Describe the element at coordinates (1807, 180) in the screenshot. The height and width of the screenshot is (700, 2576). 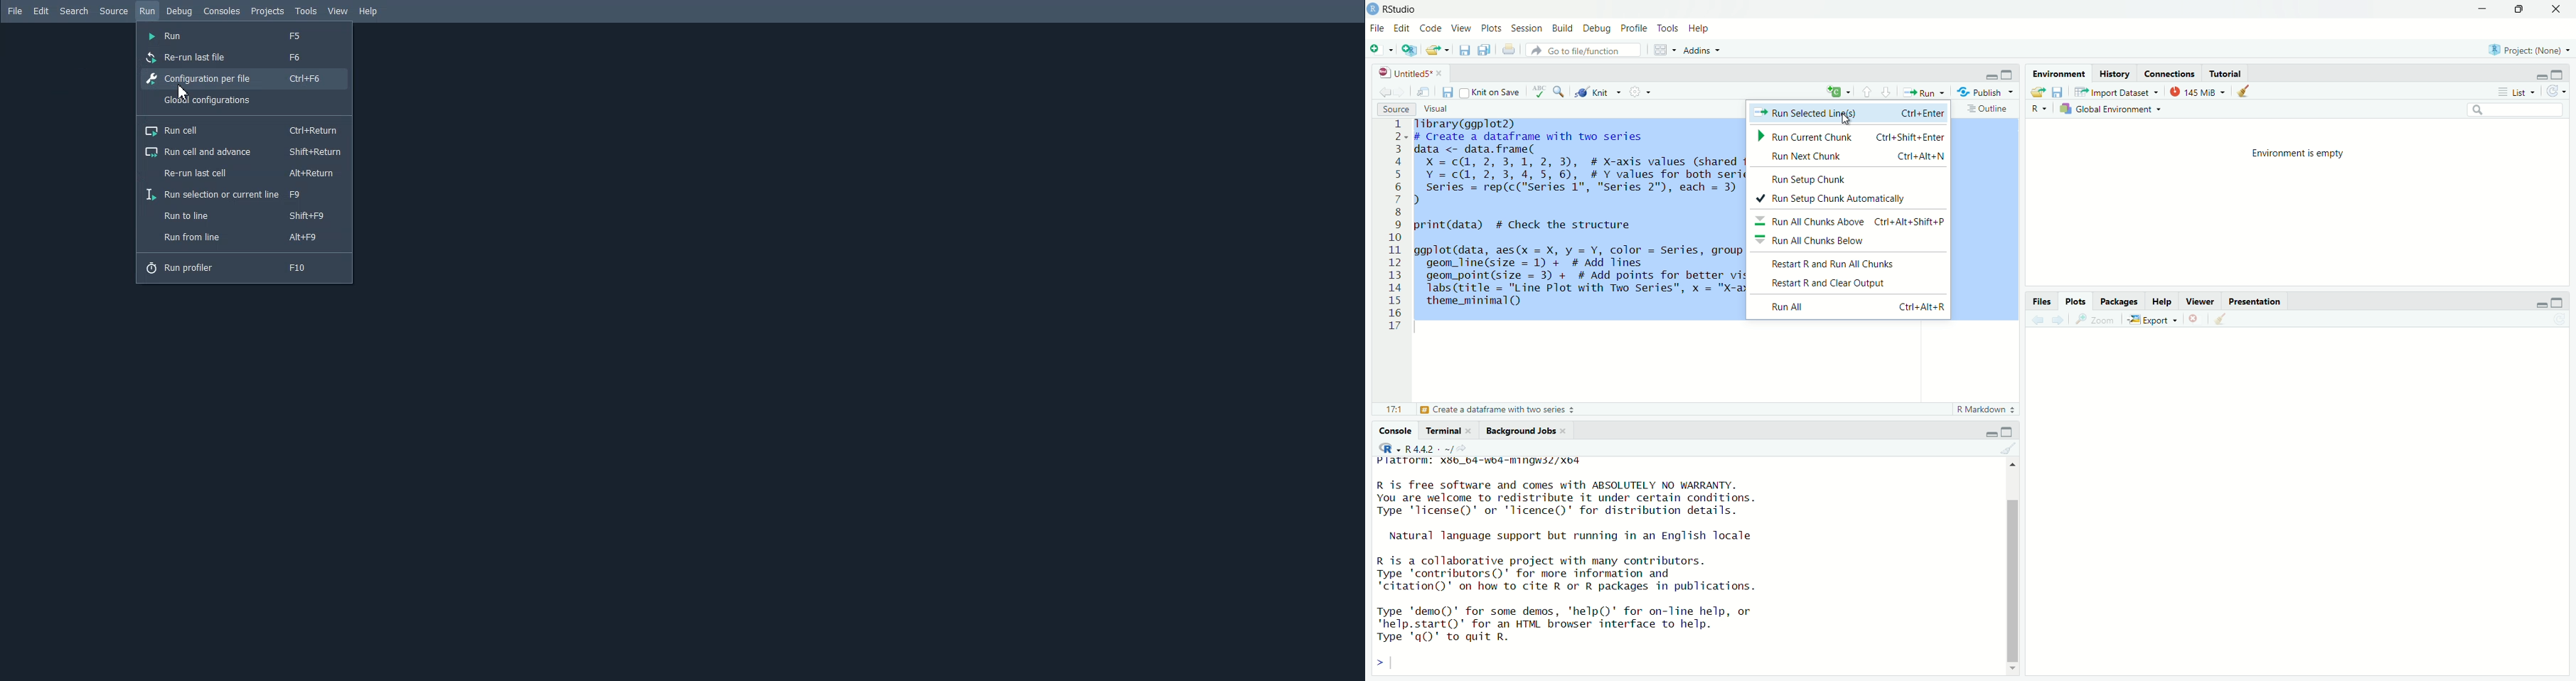
I see `Run setup check` at that location.